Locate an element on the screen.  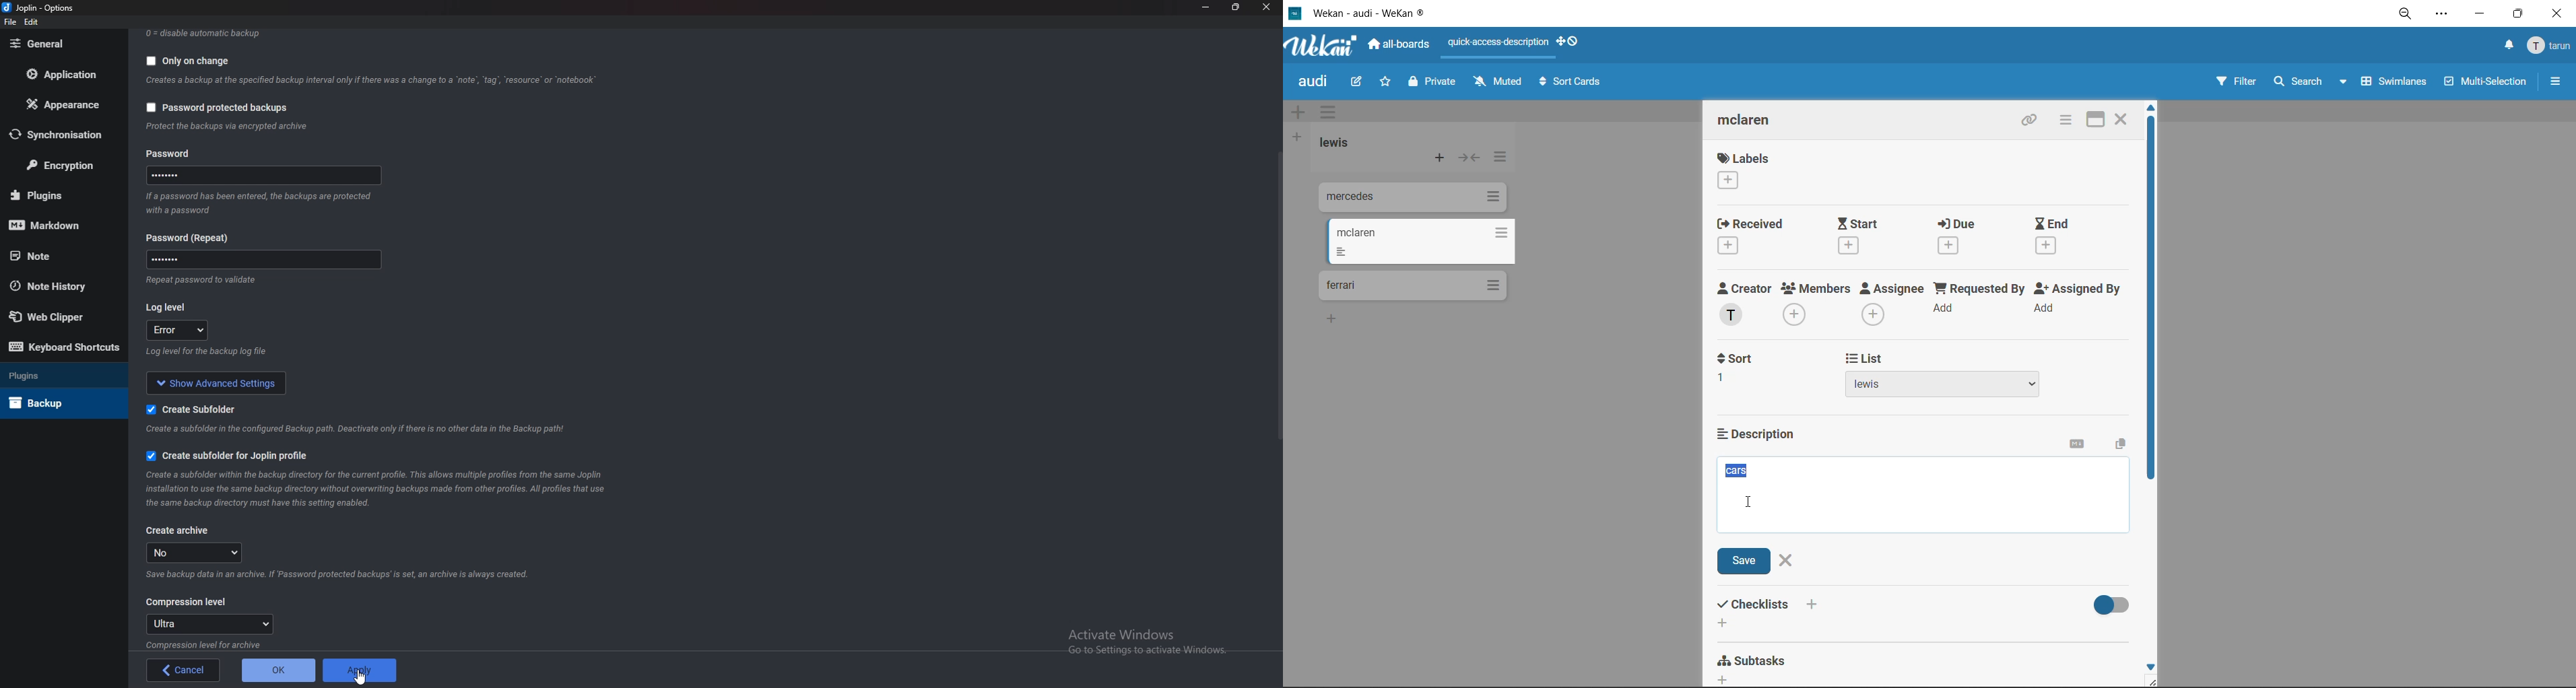
Appearance is located at coordinates (67, 103).